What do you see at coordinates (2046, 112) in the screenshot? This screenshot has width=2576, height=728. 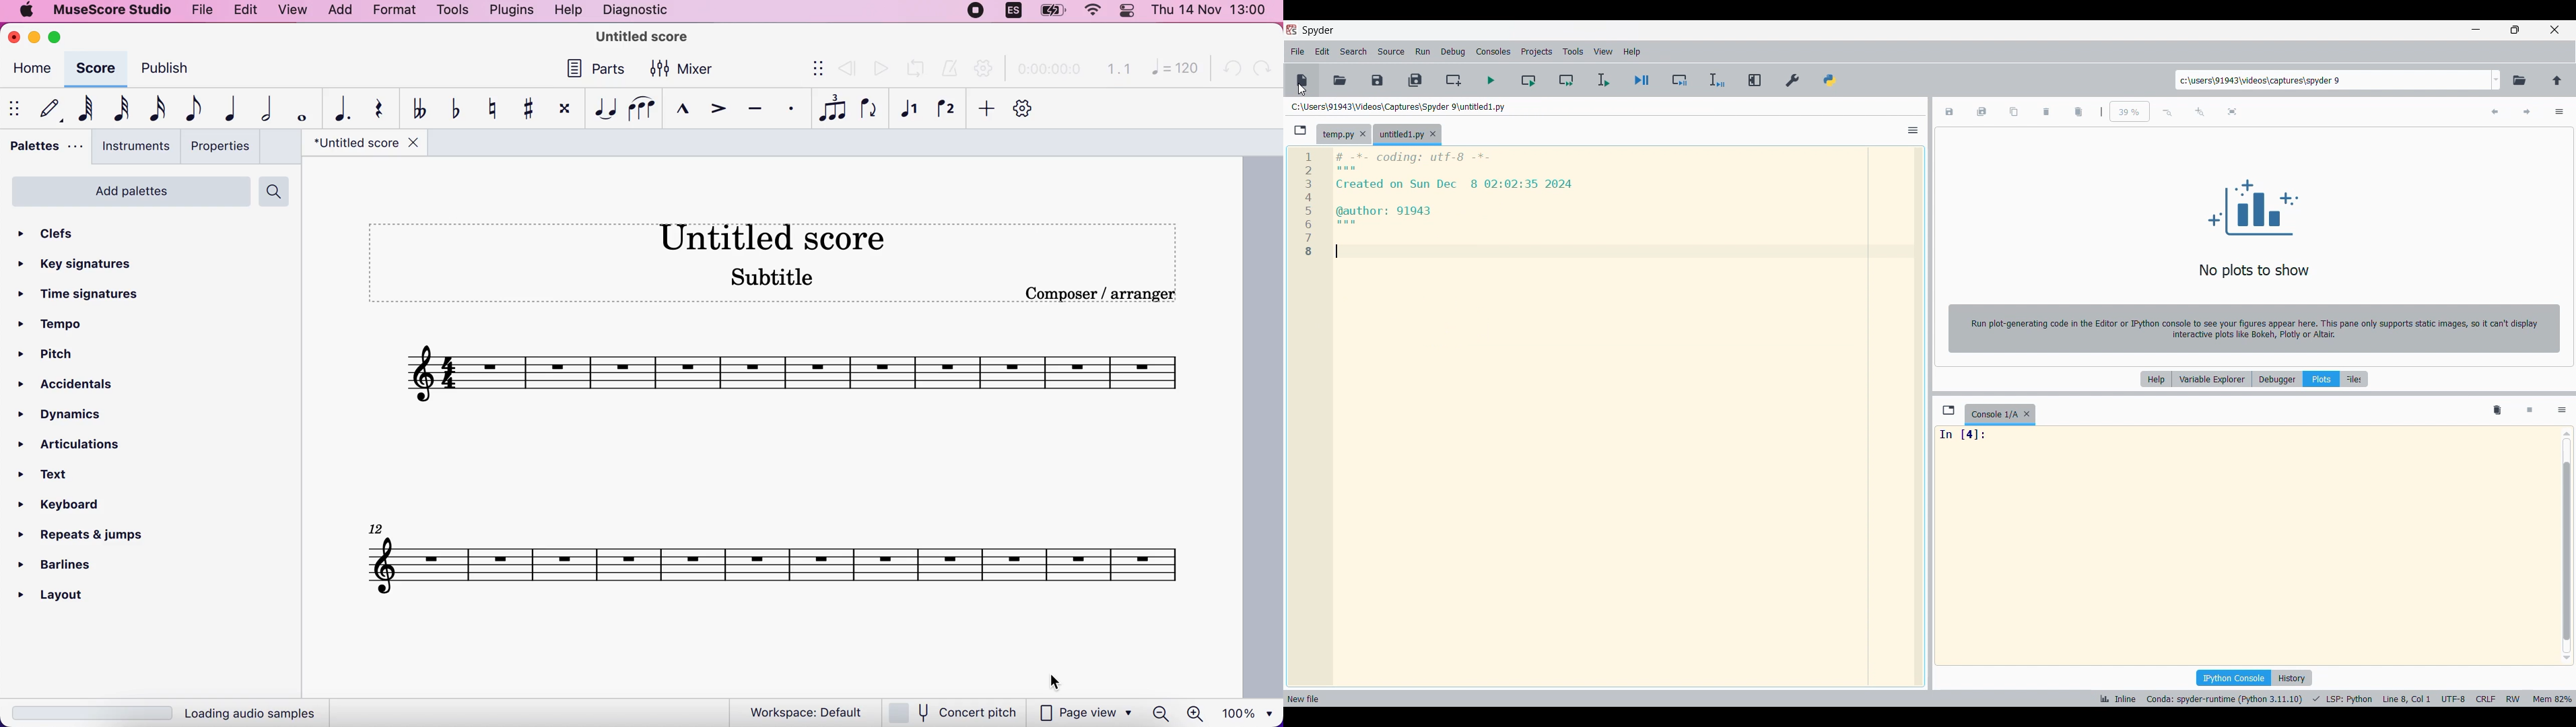 I see `Delete current plot` at bounding box center [2046, 112].